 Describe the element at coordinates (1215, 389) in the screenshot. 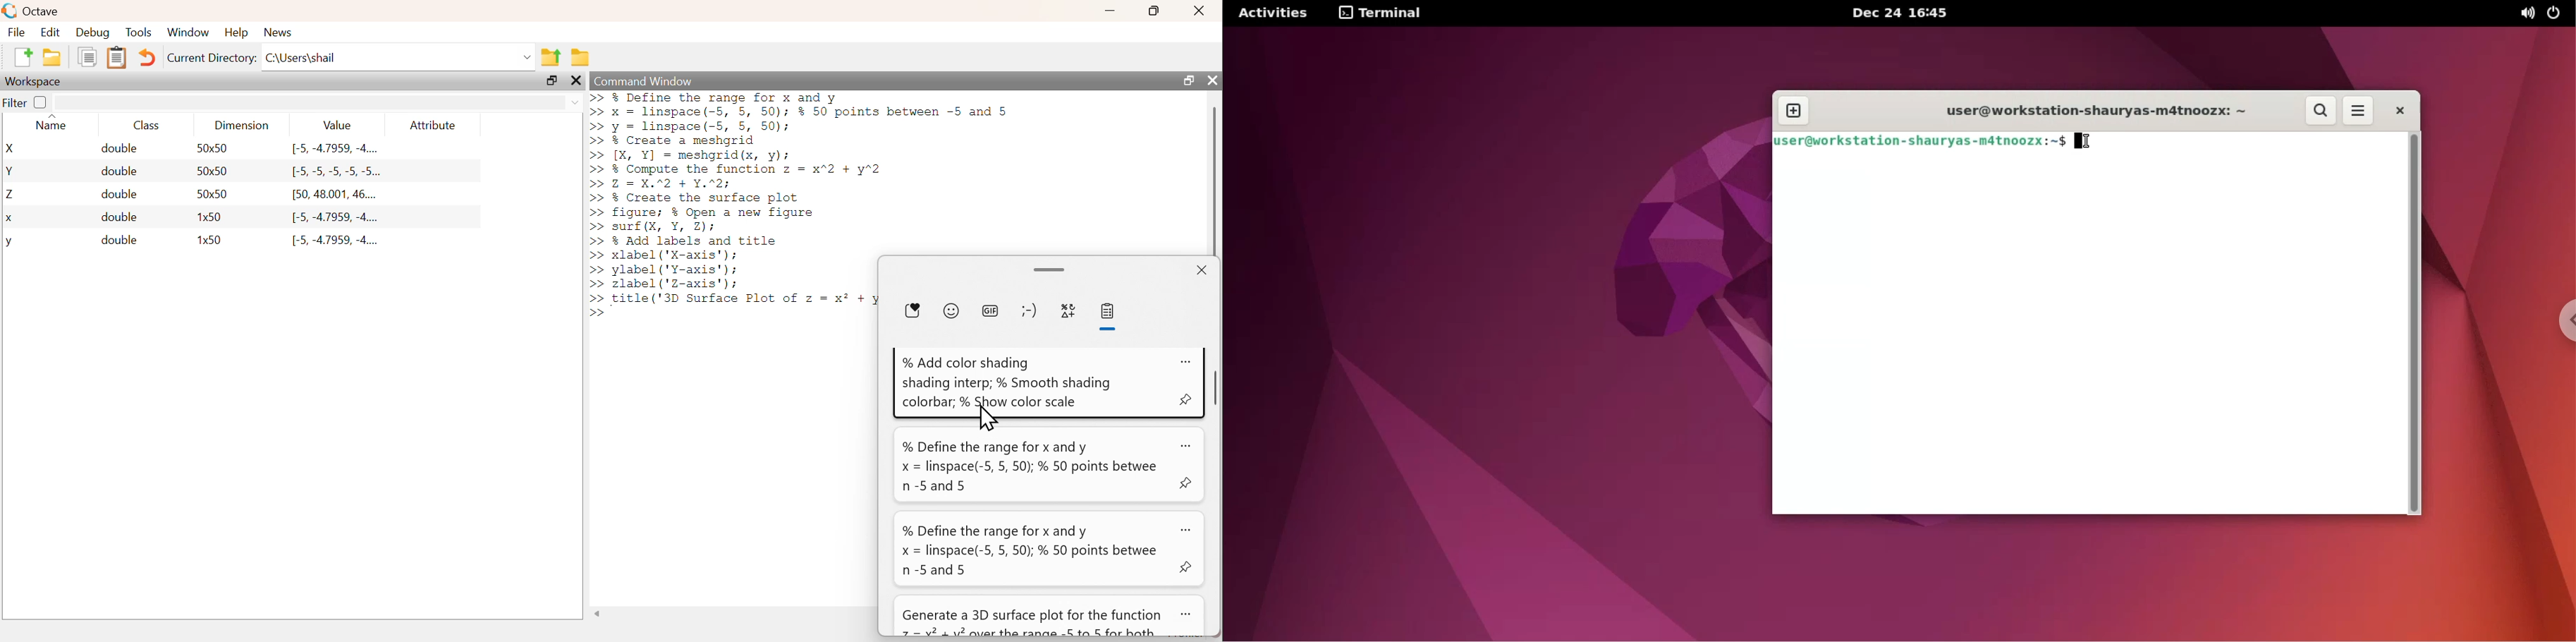

I see `scroll bar` at that location.